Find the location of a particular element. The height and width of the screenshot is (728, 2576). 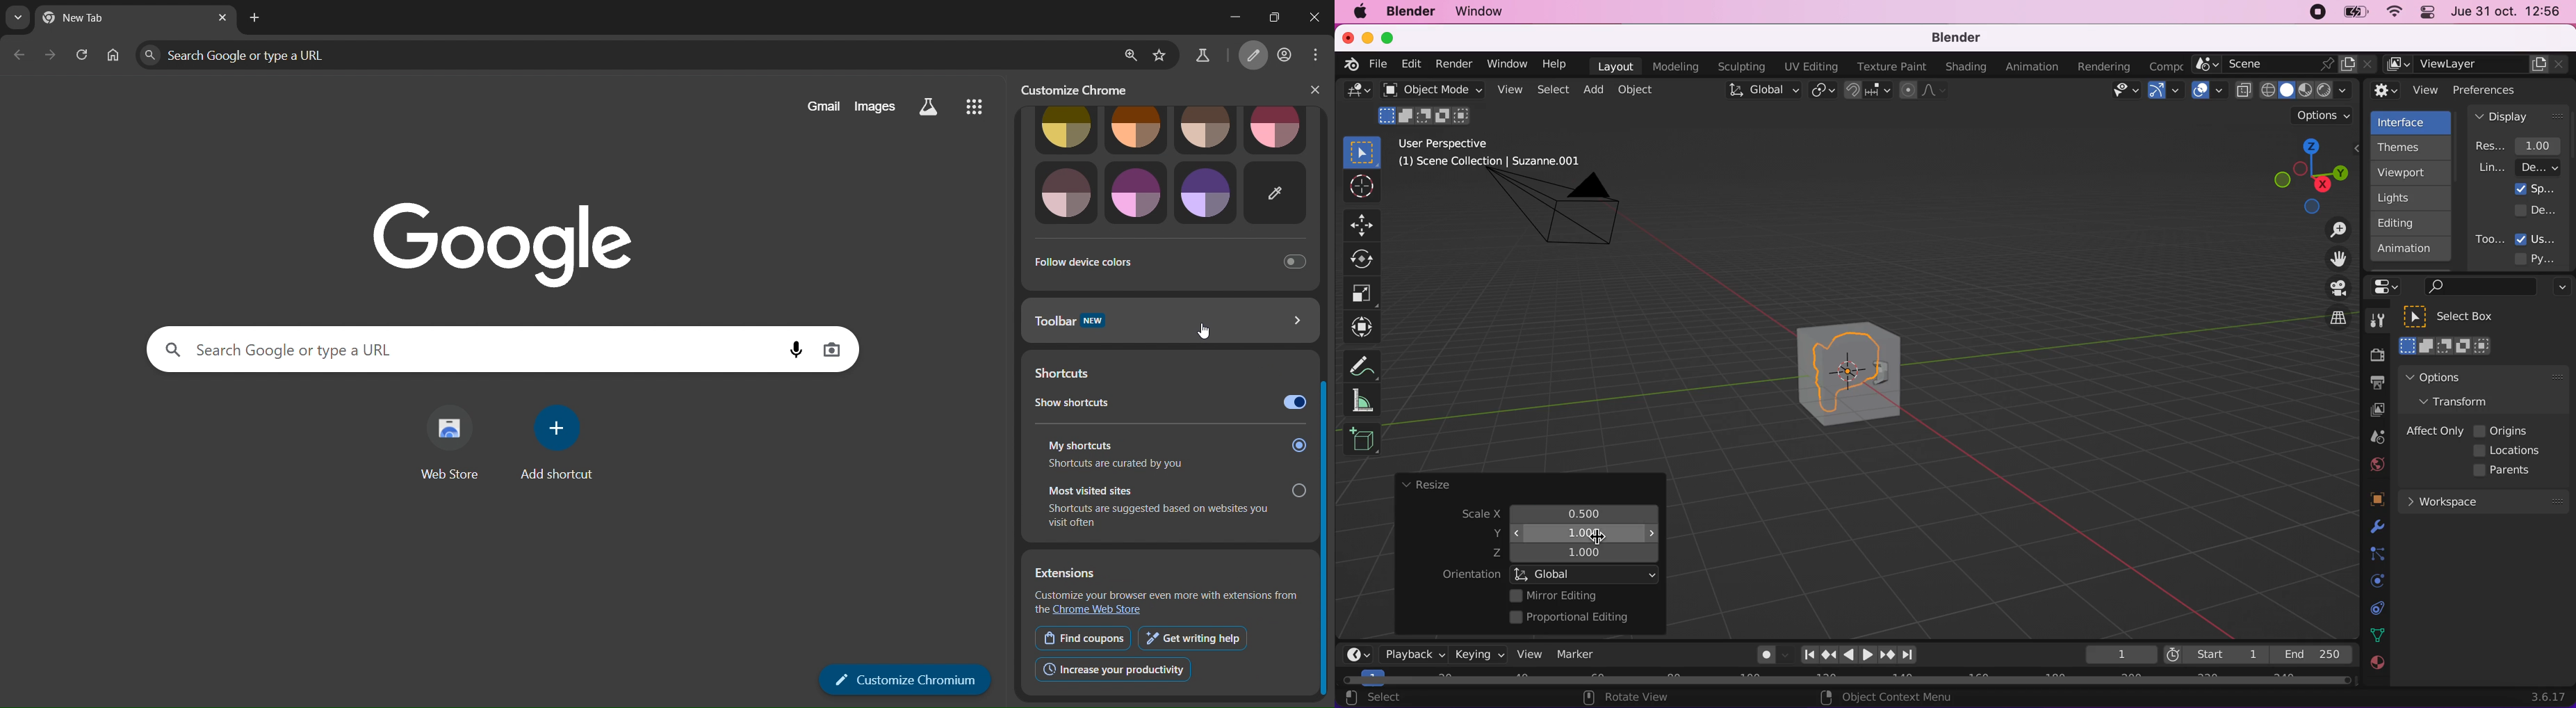

object mode is located at coordinates (1429, 89).